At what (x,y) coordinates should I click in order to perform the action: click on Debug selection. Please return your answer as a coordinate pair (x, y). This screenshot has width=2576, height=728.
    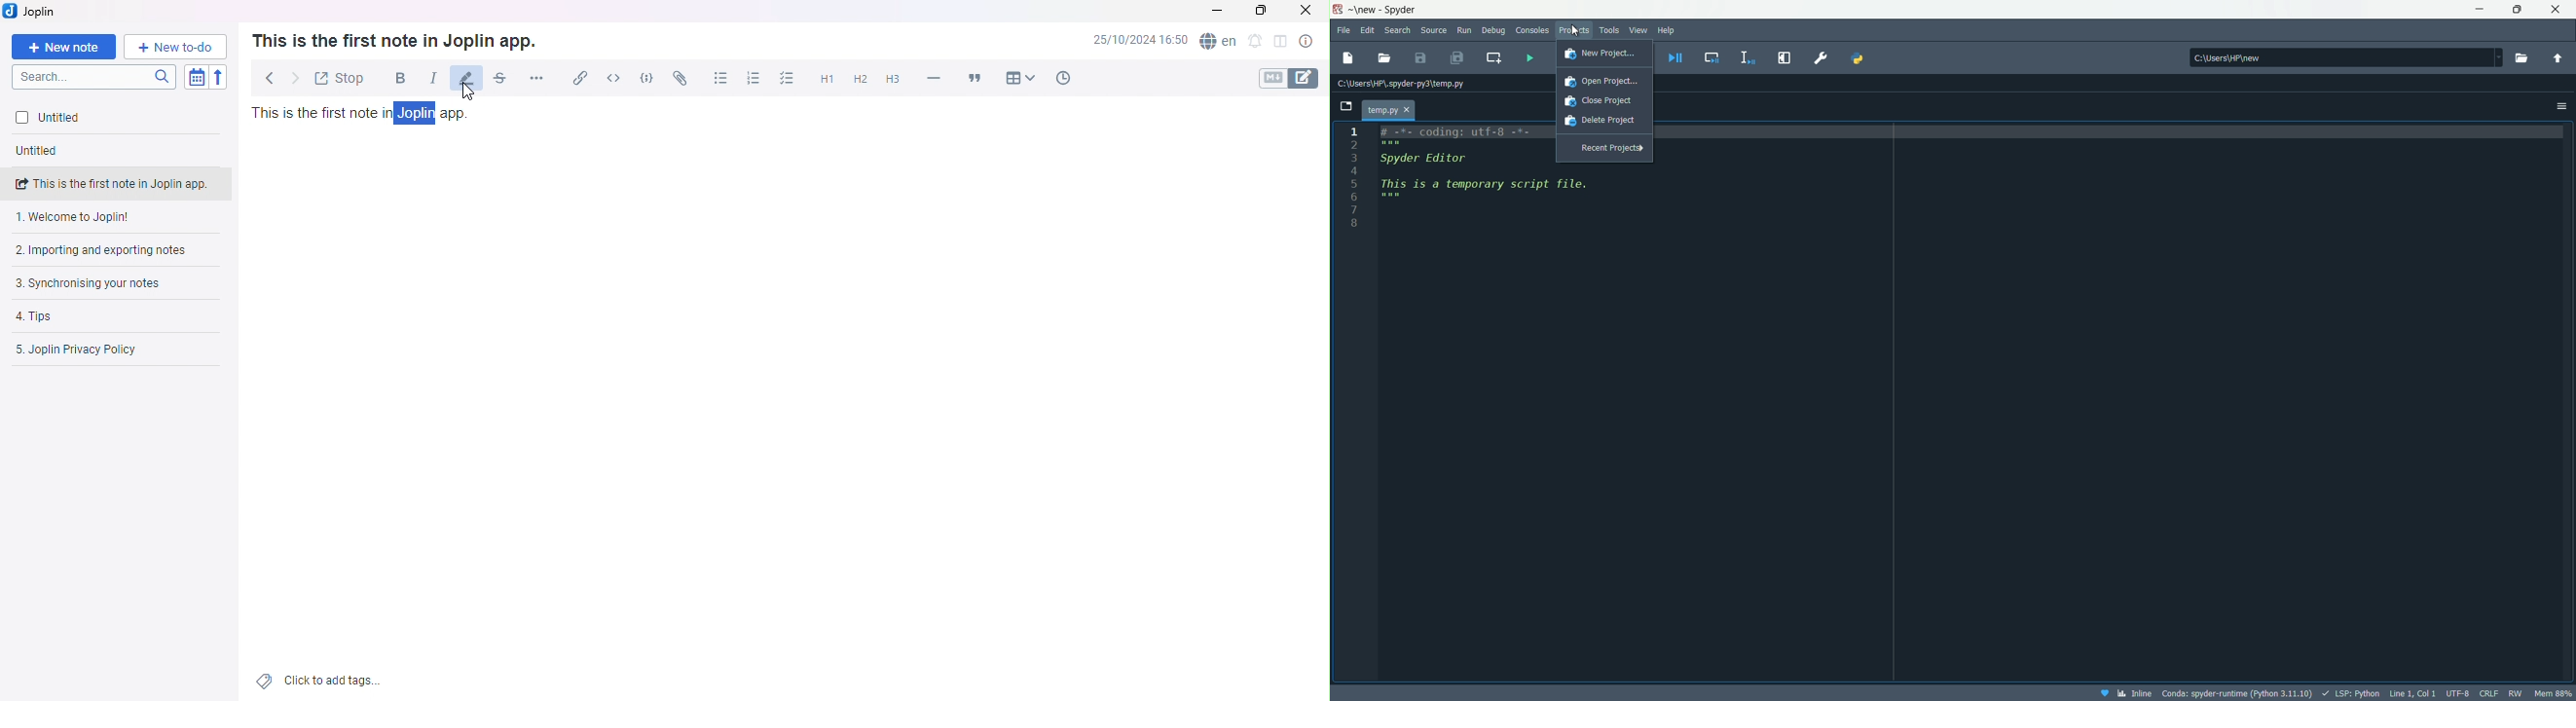
    Looking at the image, I should click on (1713, 56).